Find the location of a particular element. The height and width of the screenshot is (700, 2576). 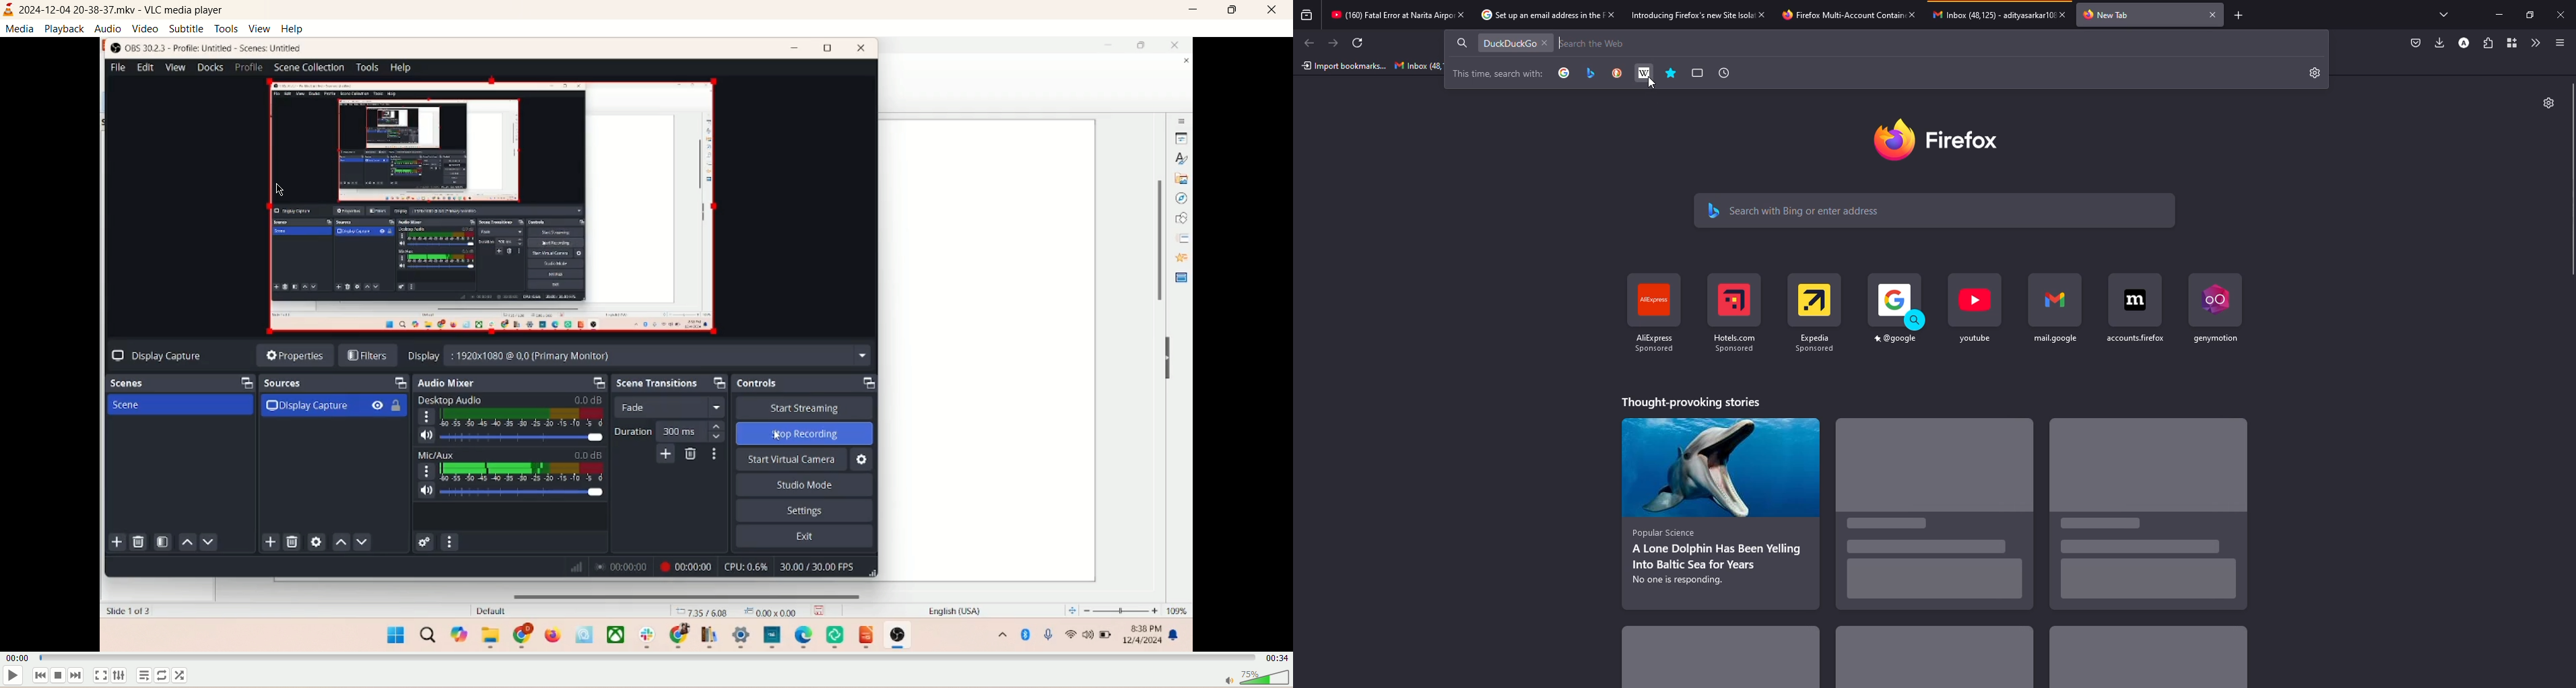

close is located at coordinates (1545, 43).